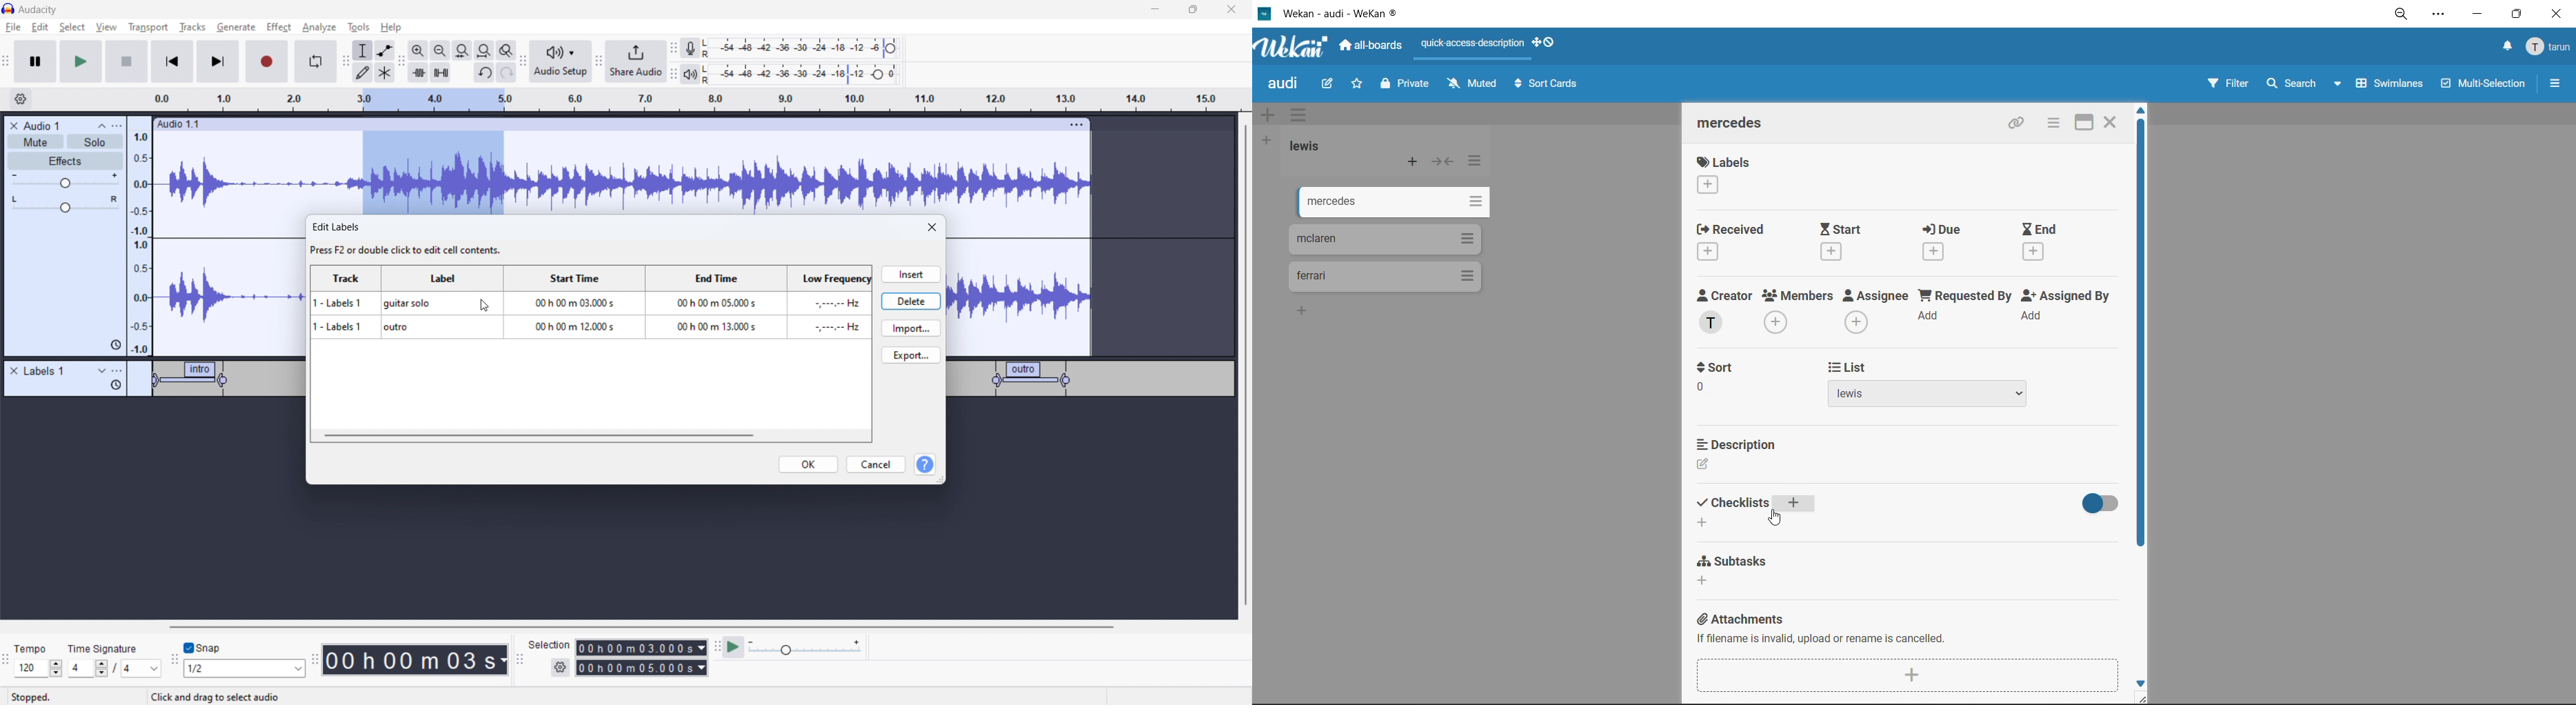 Image resolution: width=2576 pixels, height=728 pixels. I want to click on effect, so click(279, 27).